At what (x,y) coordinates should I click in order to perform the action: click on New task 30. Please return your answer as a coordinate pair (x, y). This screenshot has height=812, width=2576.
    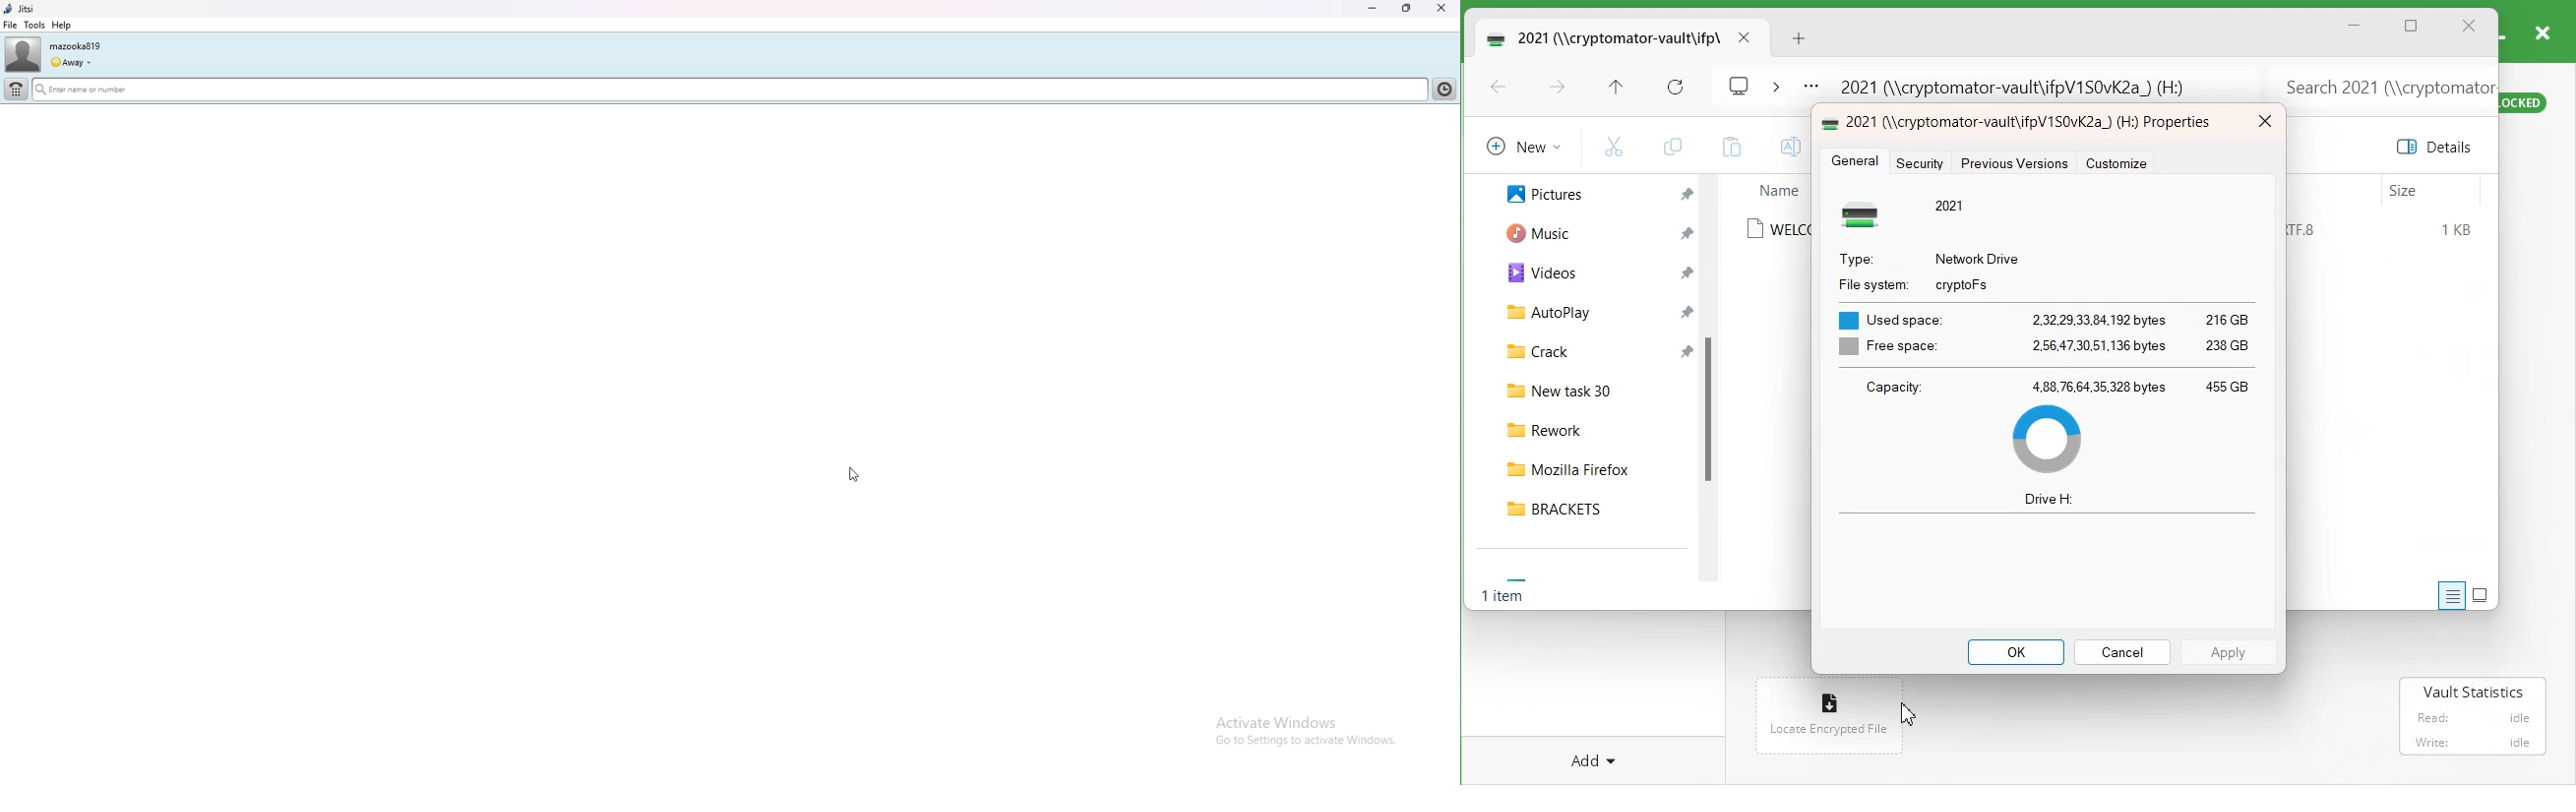
    Looking at the image, I should click on (1589, 388).